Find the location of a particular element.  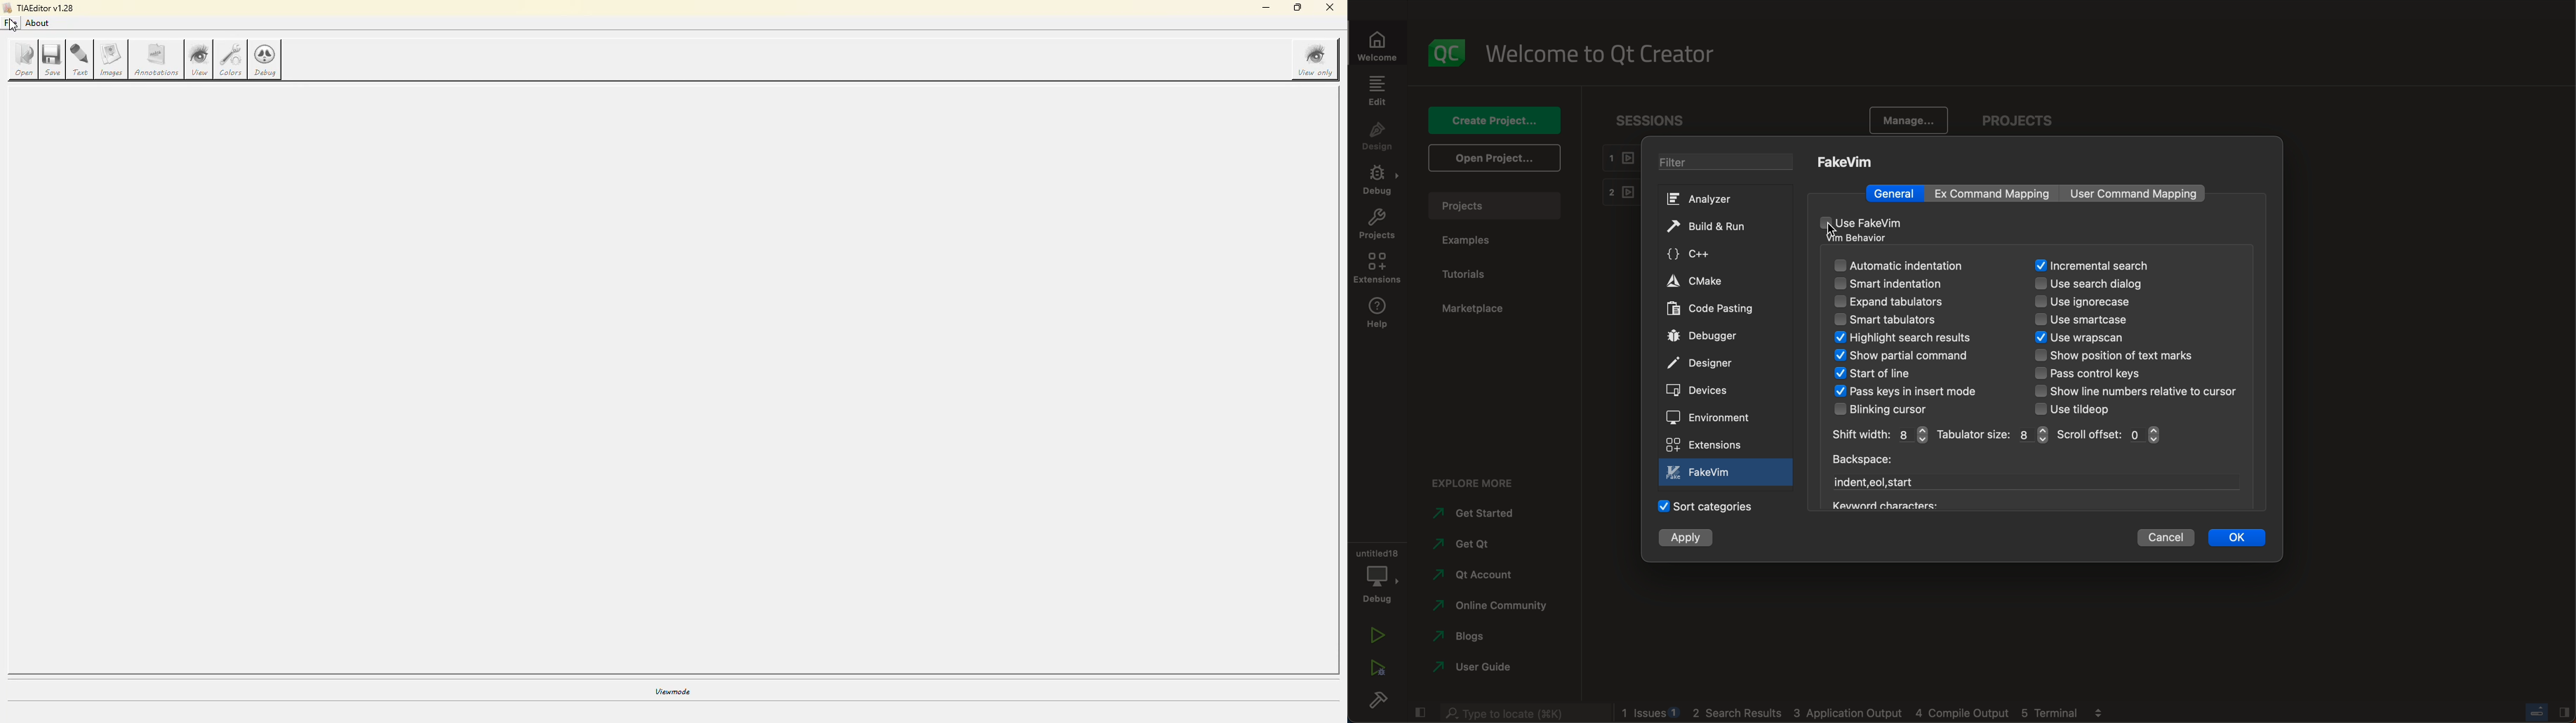

mapping is located at coordinates (1999, 193).